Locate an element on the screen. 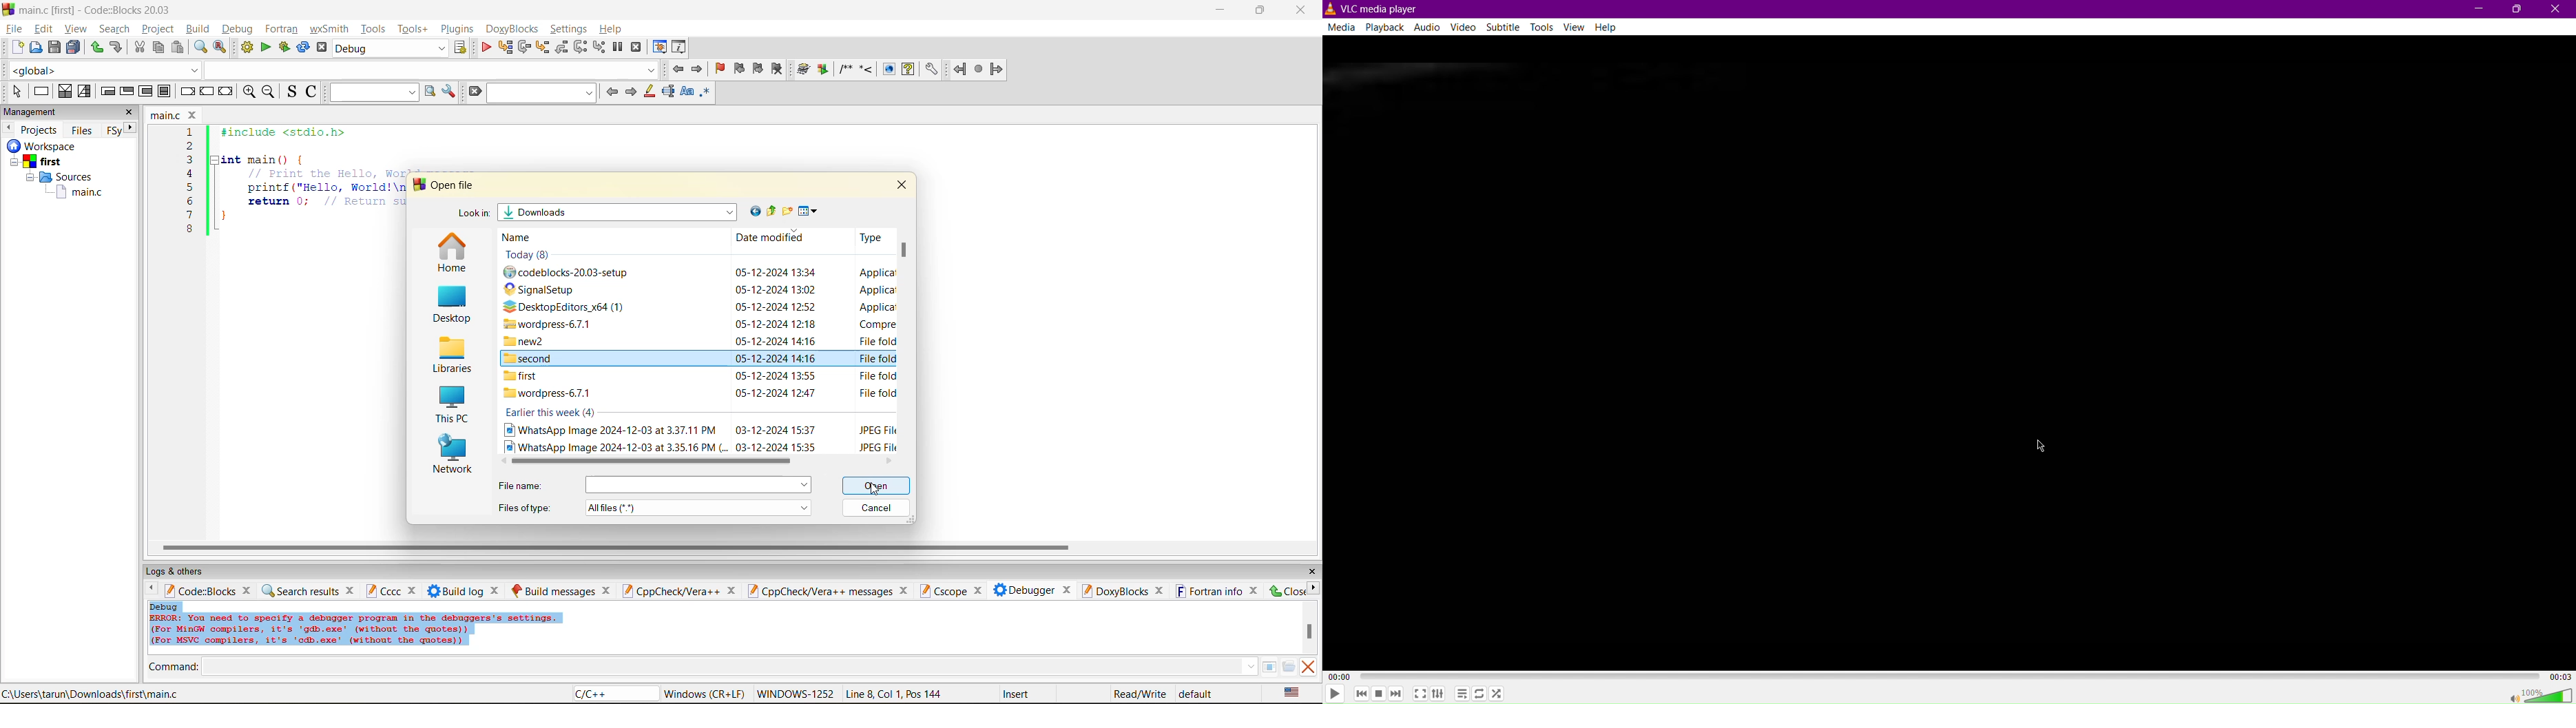 The height and width of the screenshot is (728, 2576). type is located at coordinates (876, 340).